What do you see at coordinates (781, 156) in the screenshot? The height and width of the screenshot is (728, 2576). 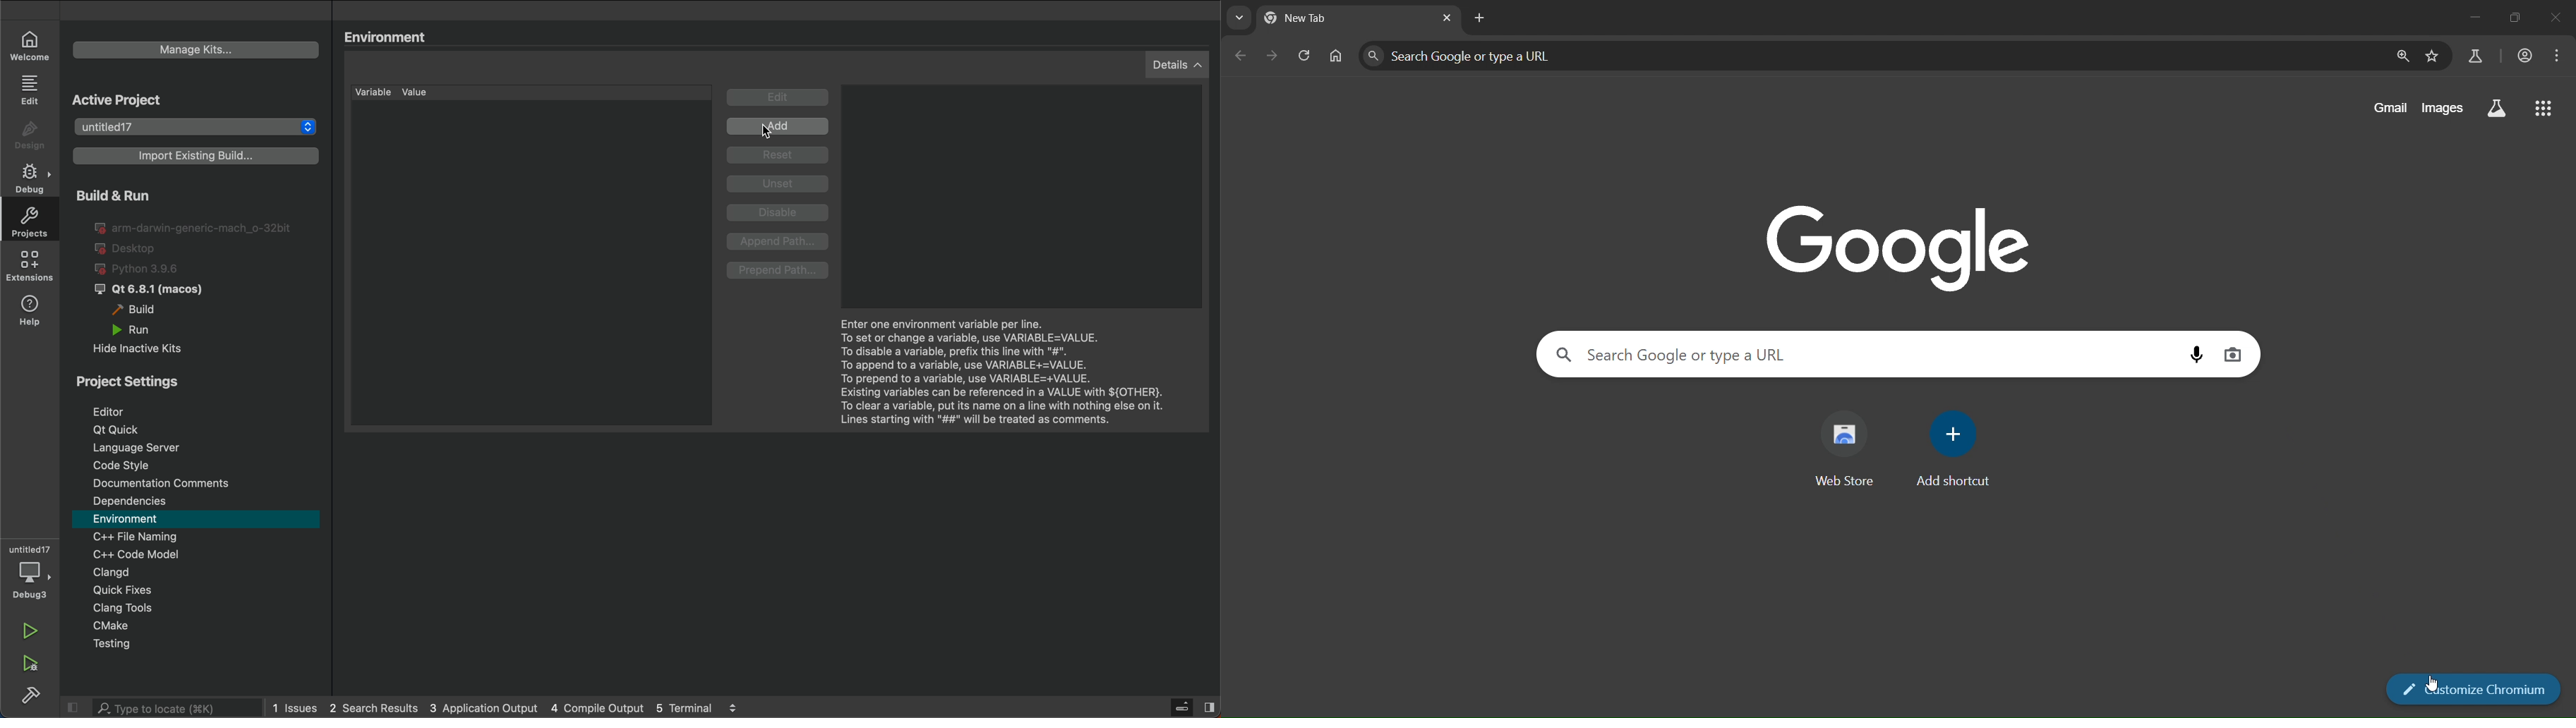 I see `Reset` at bounding box center [781, 156].